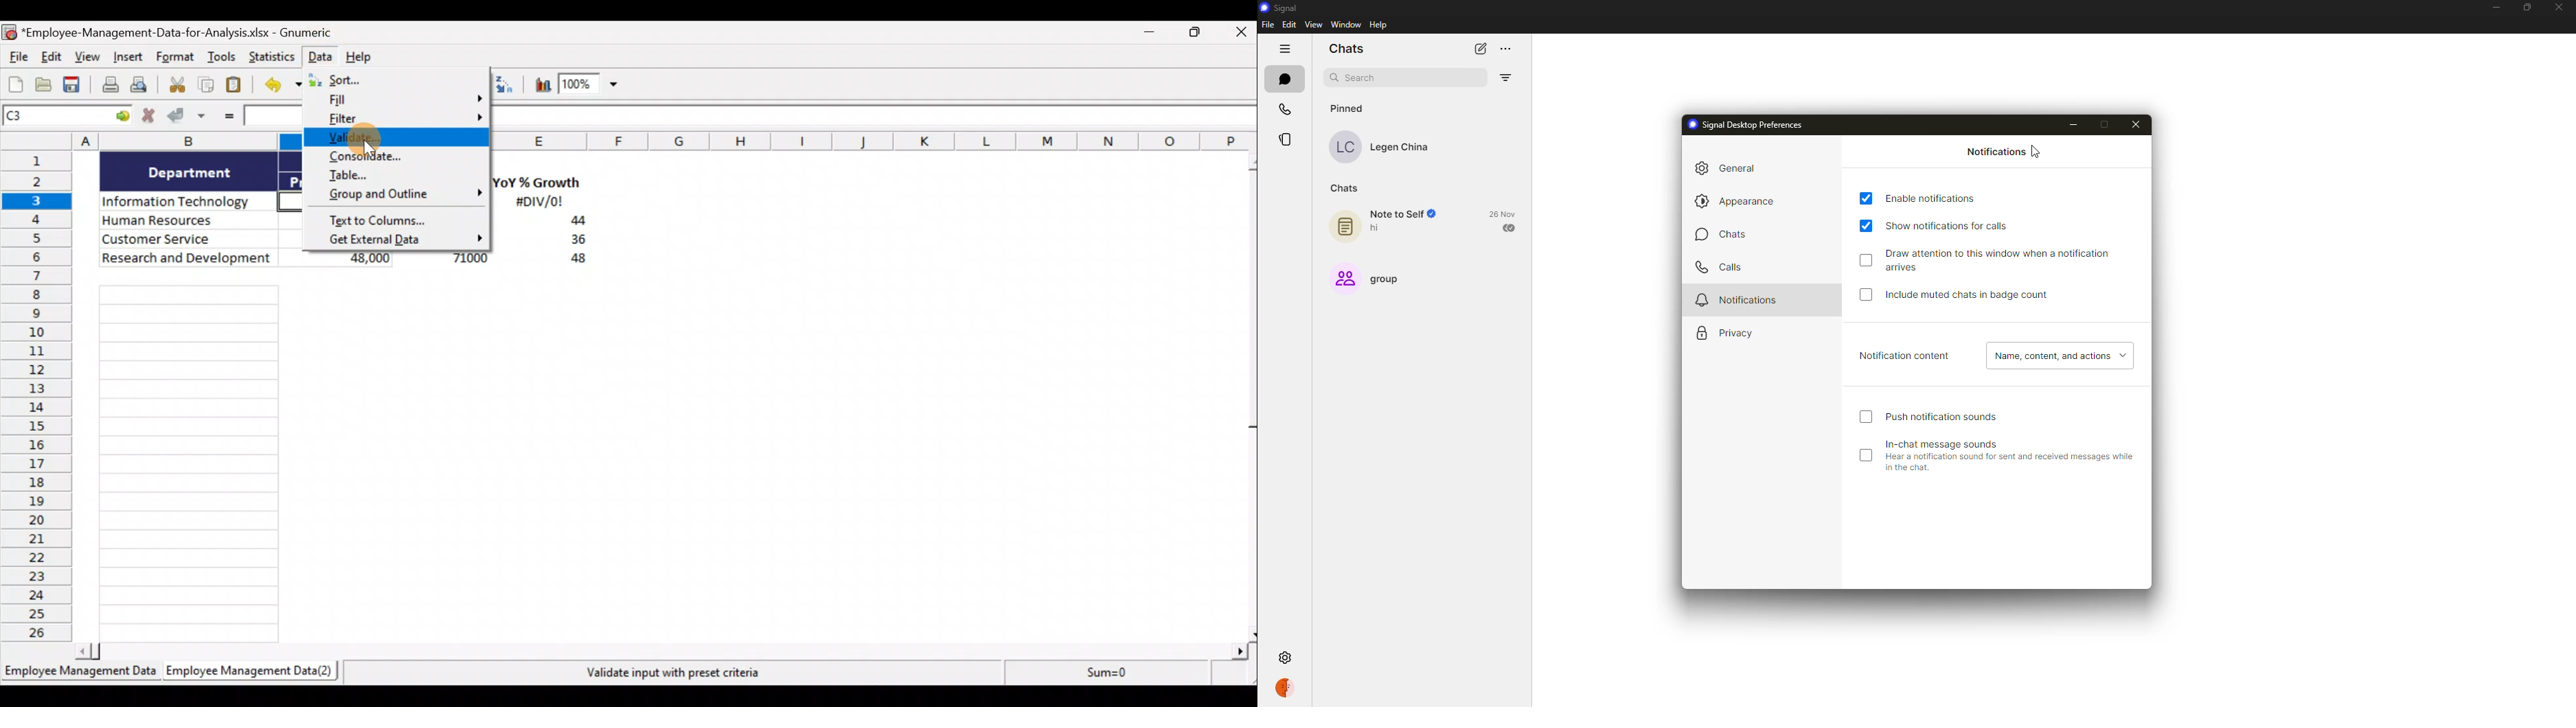  Describe the element at coordinates (1942, 417) in the screenshot. I see `push notification sound` at that location.